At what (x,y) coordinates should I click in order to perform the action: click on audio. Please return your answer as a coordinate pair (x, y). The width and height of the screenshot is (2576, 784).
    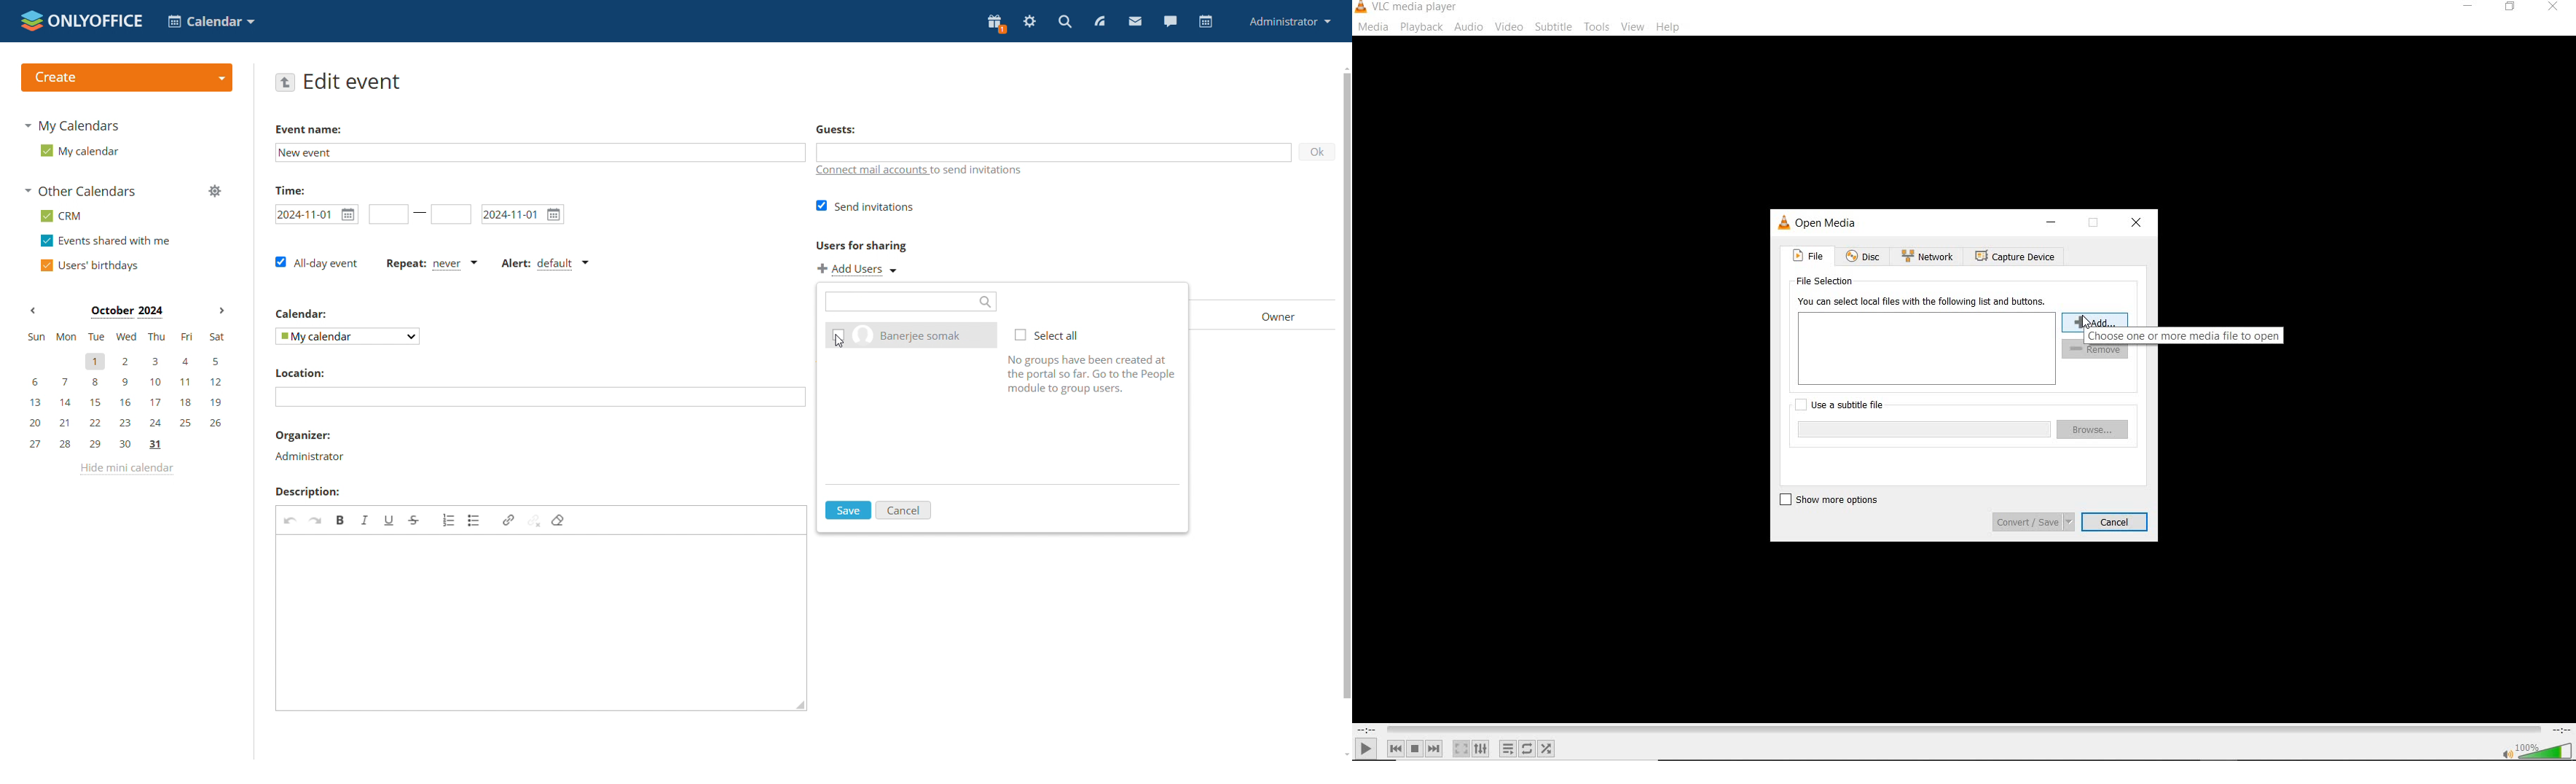
    Looking at the image, I should click on (1470, 27).